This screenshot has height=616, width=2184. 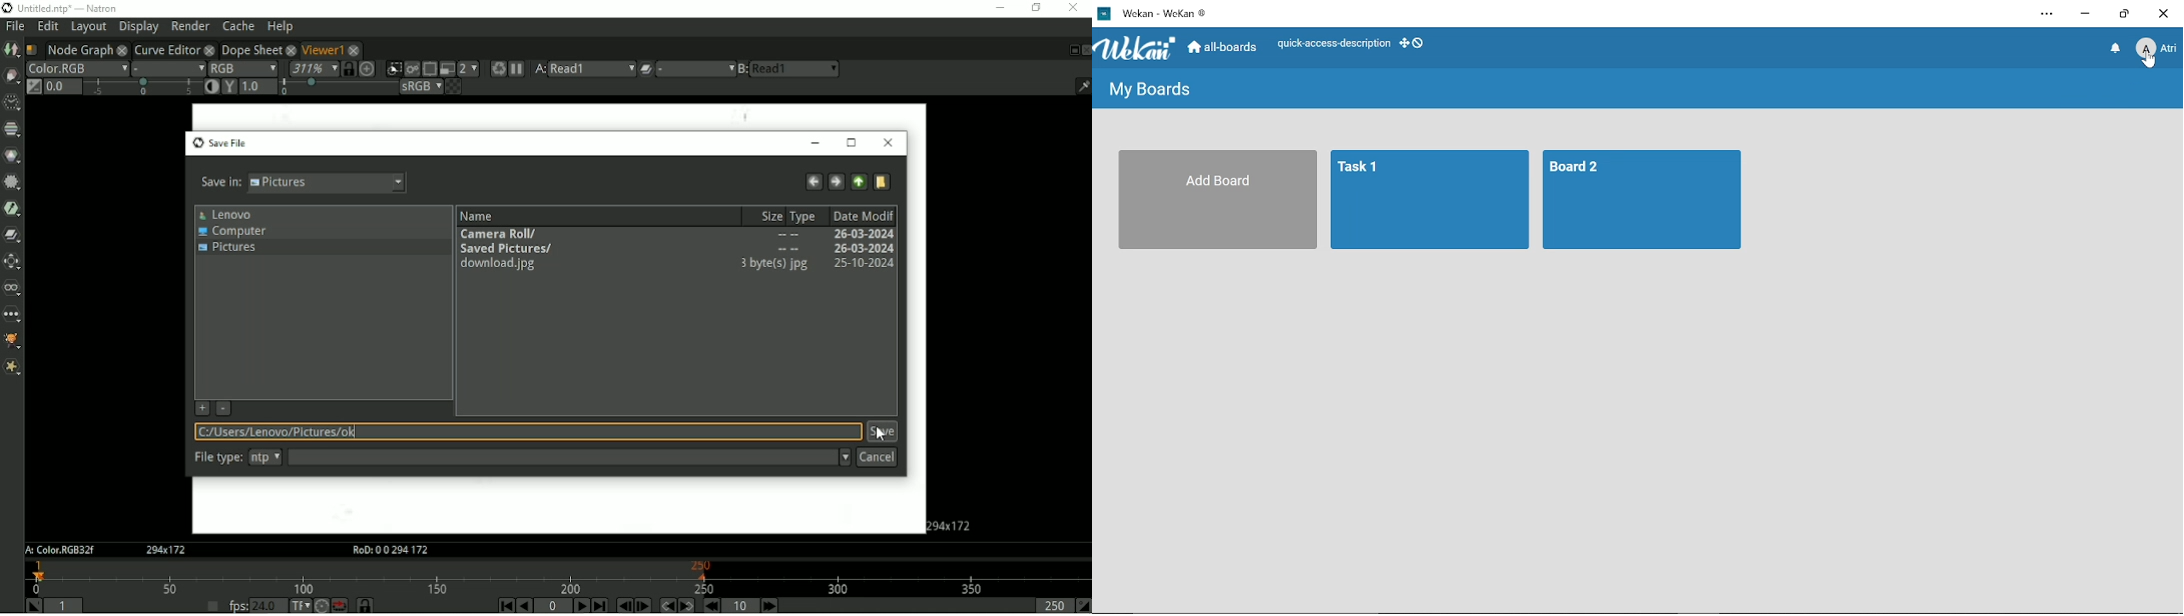 I want to click on Scale down rendered image, so click(x=470, y=68).